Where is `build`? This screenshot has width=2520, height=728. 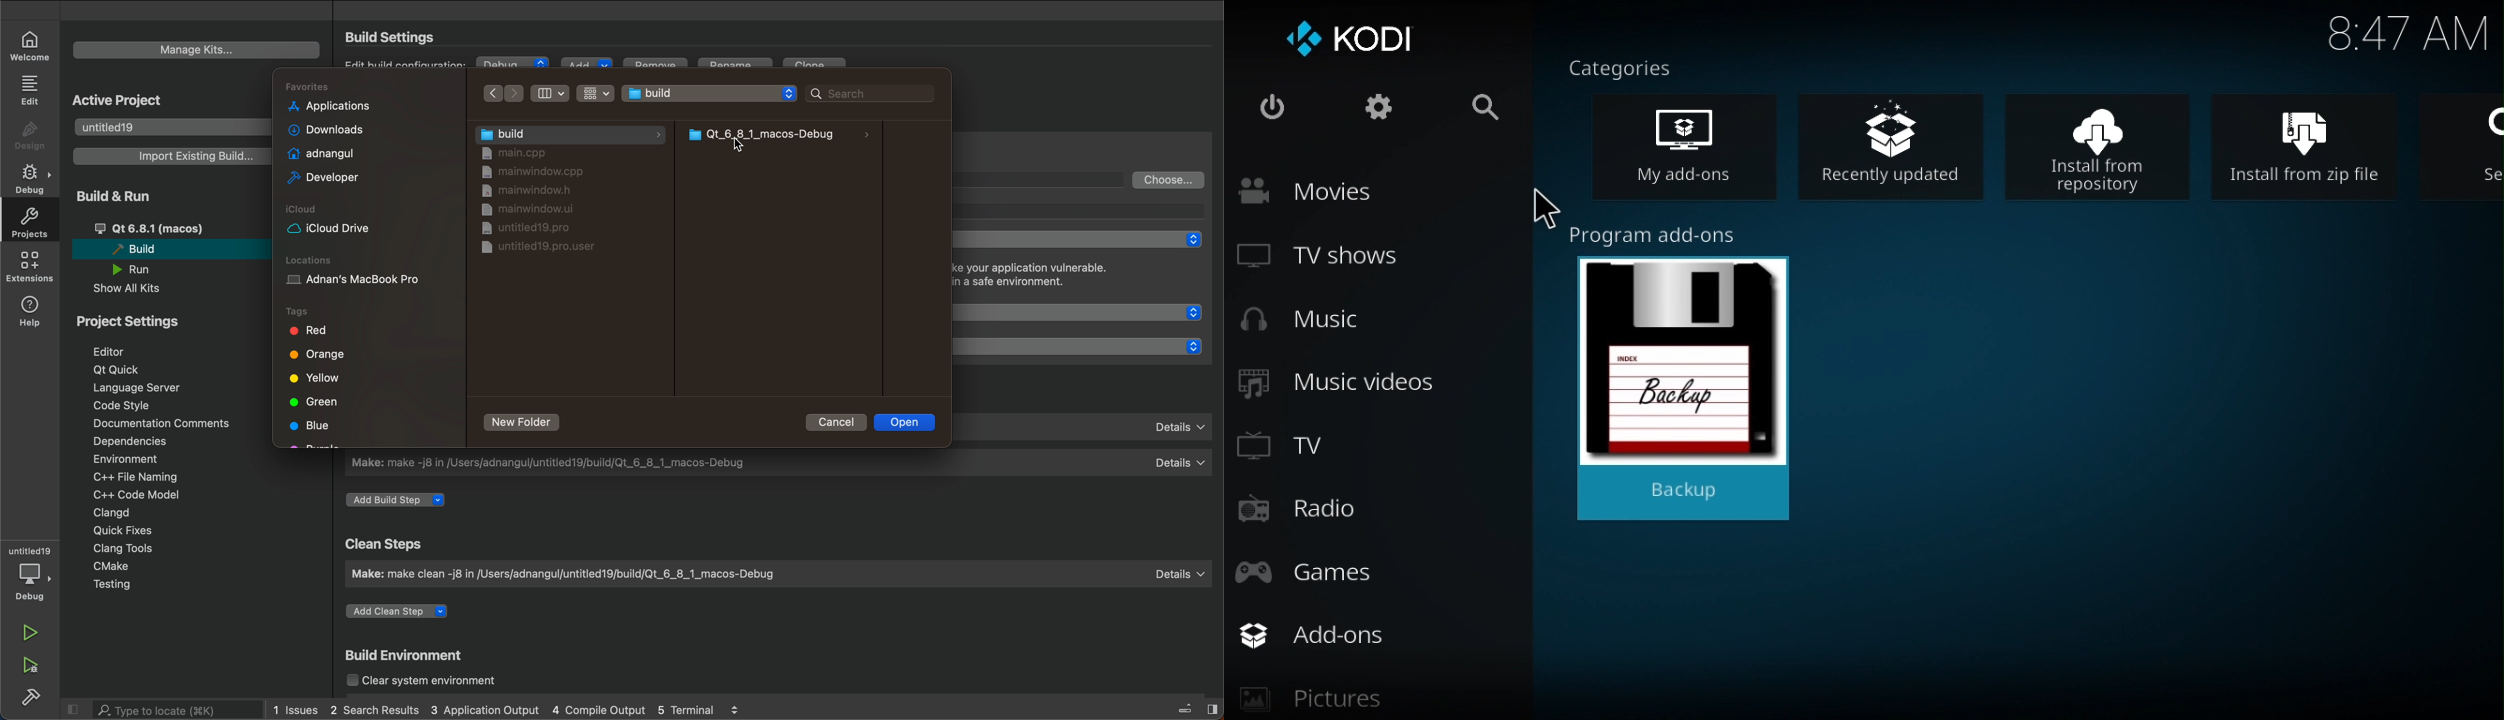
build is located at coordinates (166, 248).